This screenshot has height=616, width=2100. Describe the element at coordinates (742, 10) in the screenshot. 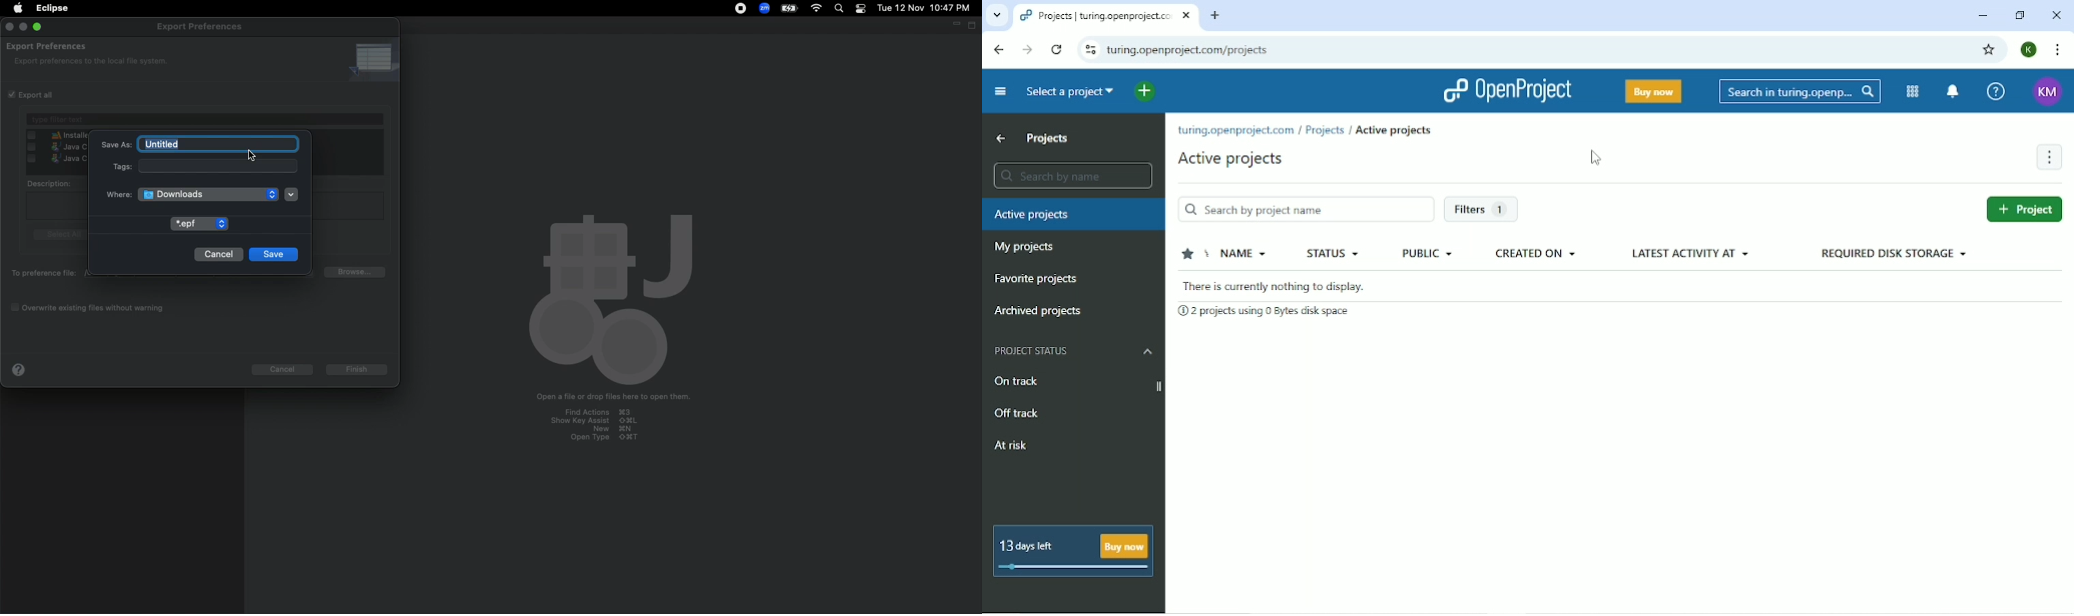

I see `Recording` at that location.